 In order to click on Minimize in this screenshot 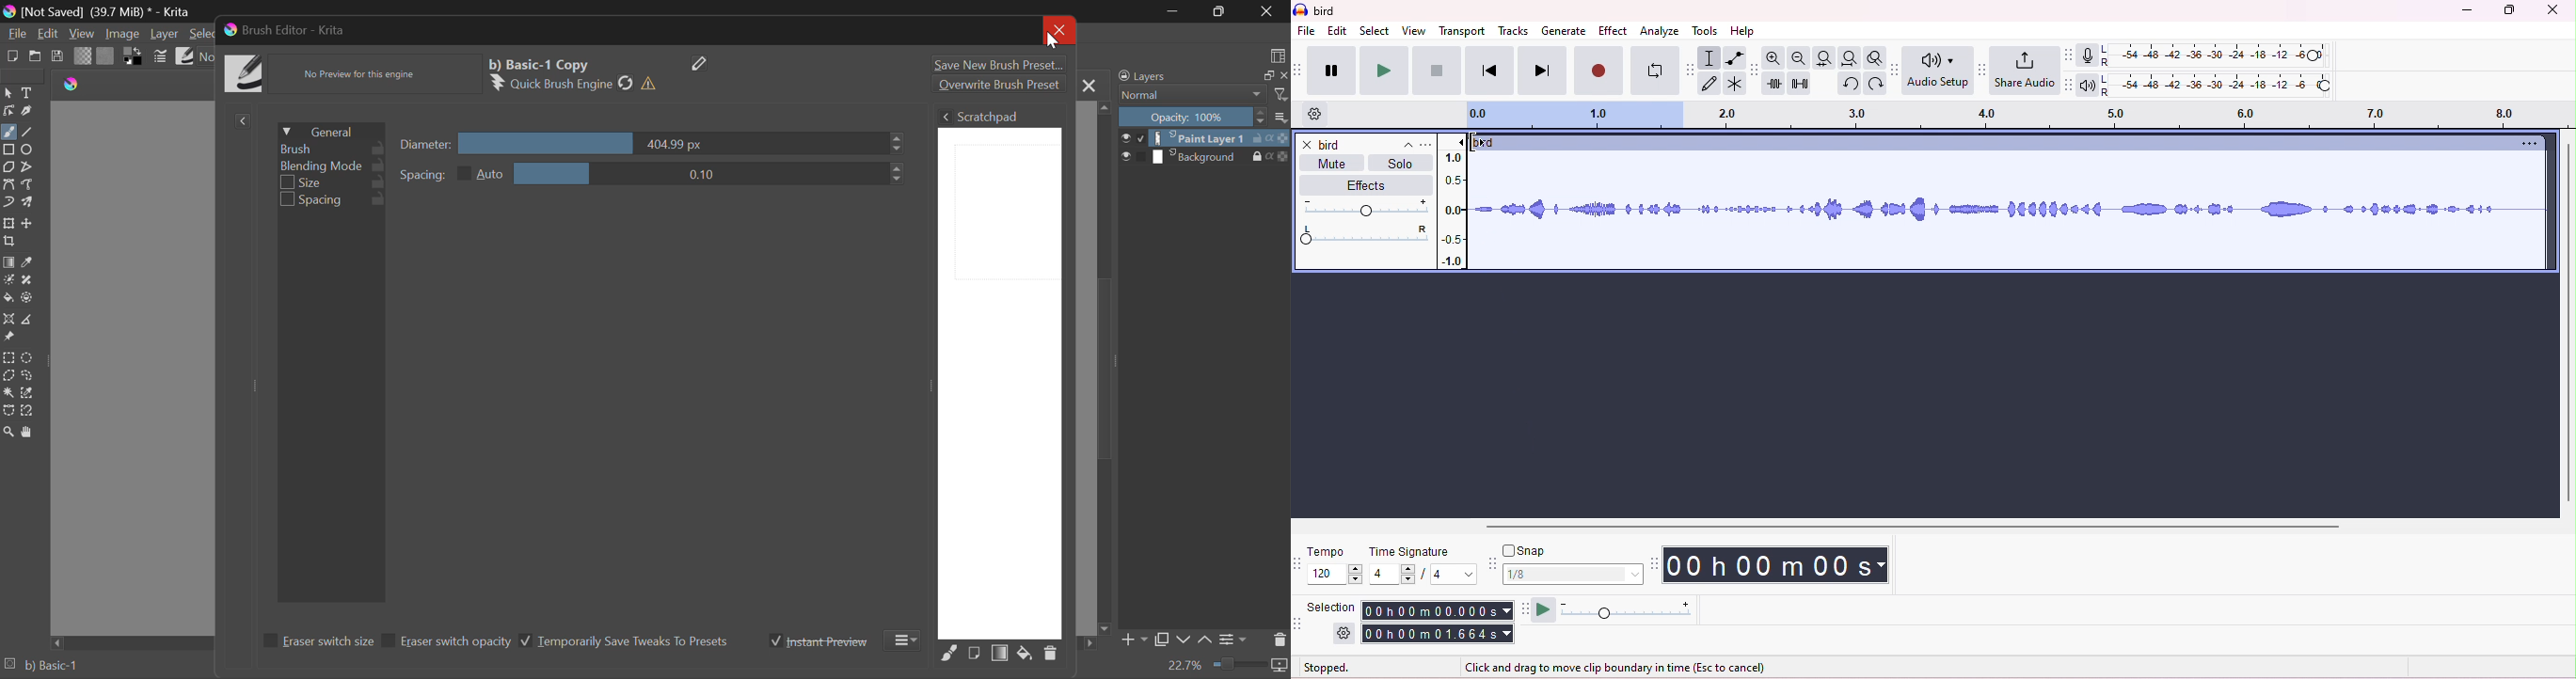, I will do `click(1220, 11)`.